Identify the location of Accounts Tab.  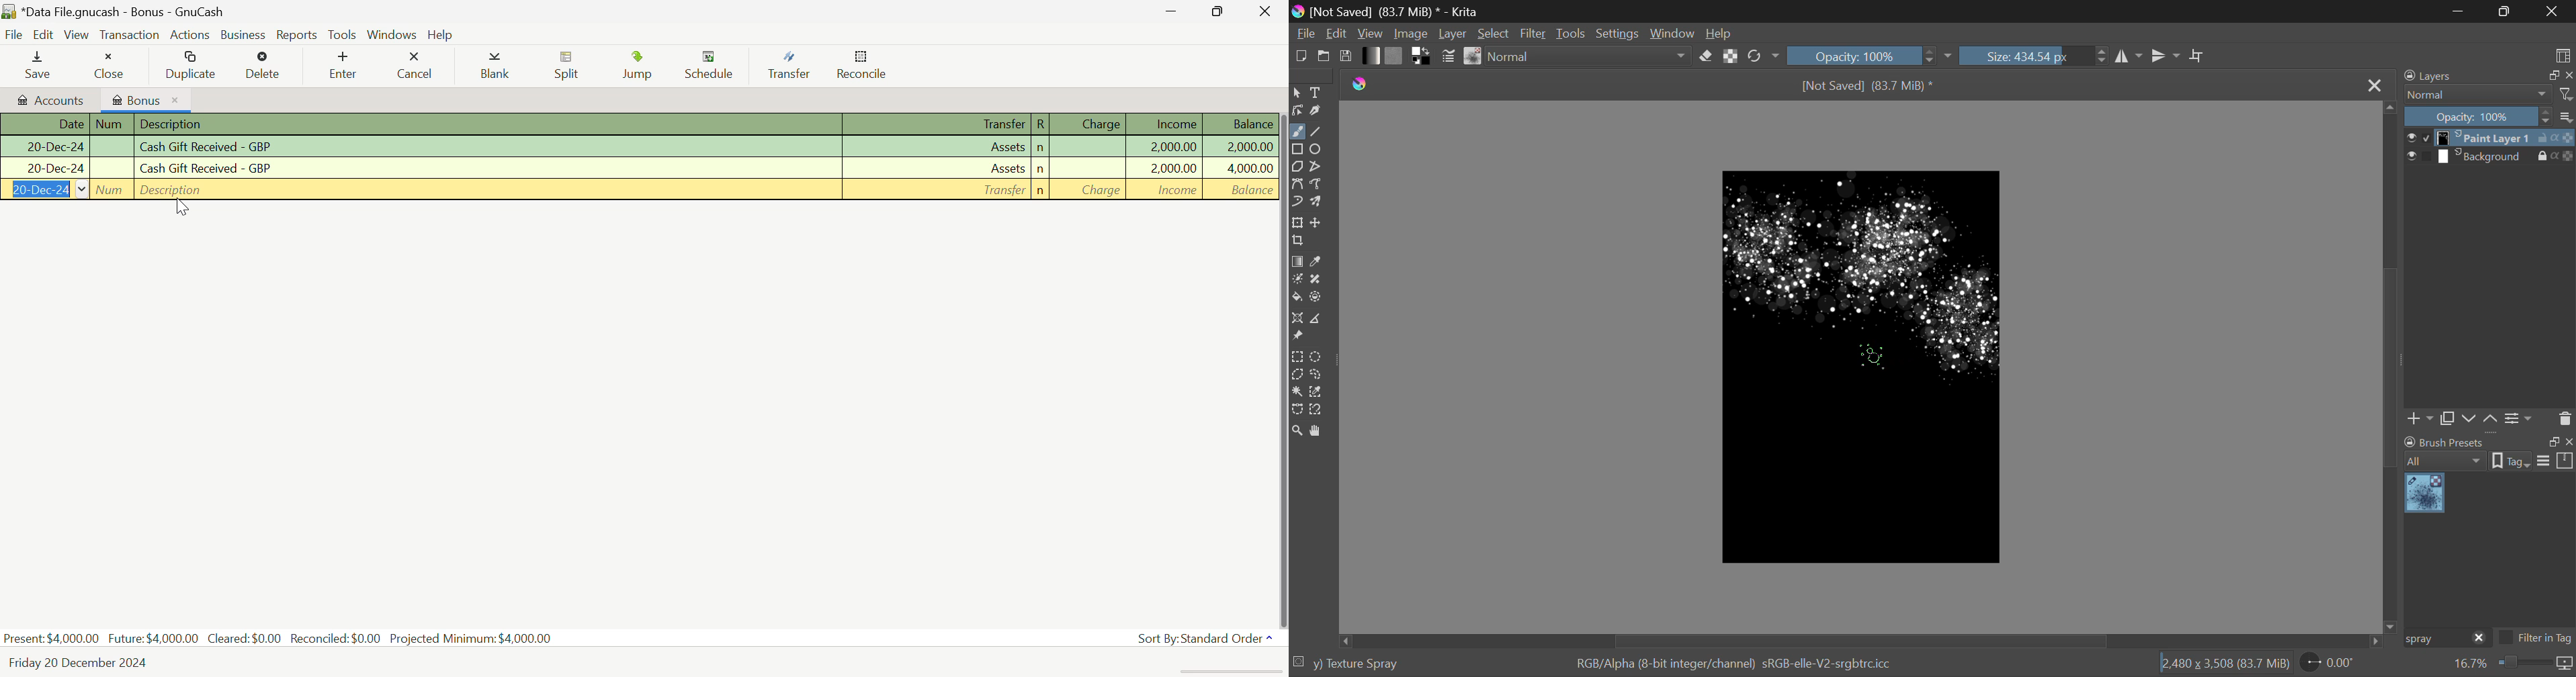
(48, 98).